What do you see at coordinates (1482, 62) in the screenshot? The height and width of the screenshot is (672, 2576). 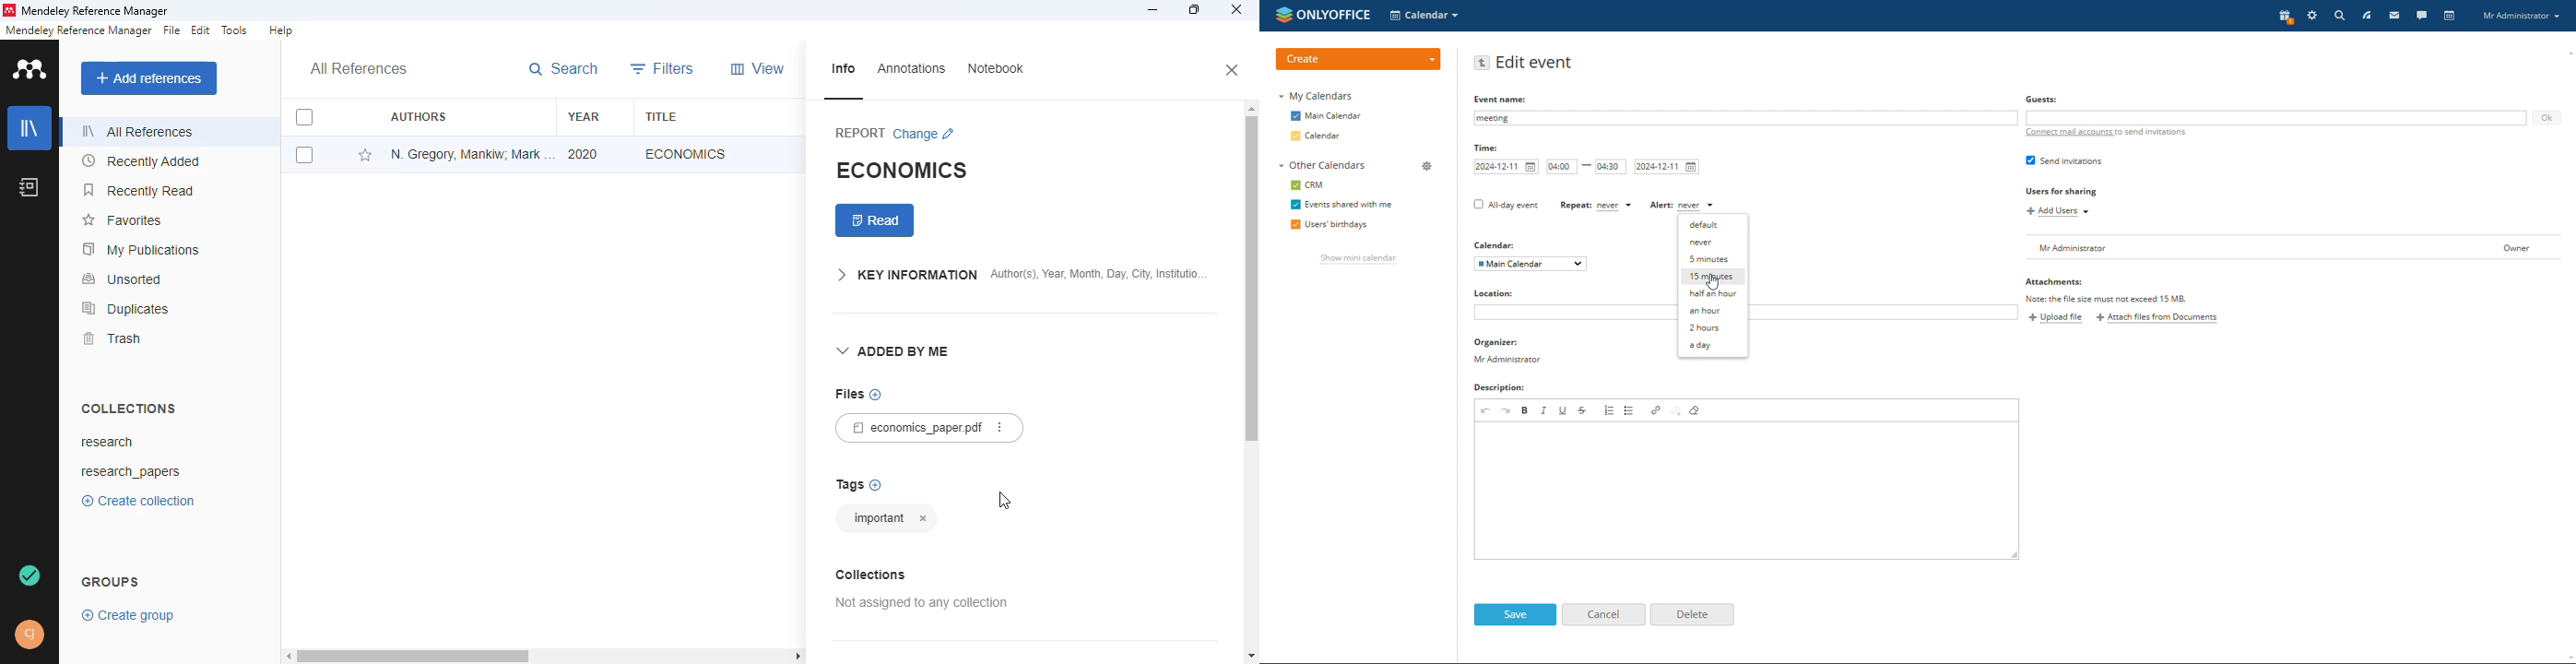 I see `go back` at bounding box center [1482, 62].